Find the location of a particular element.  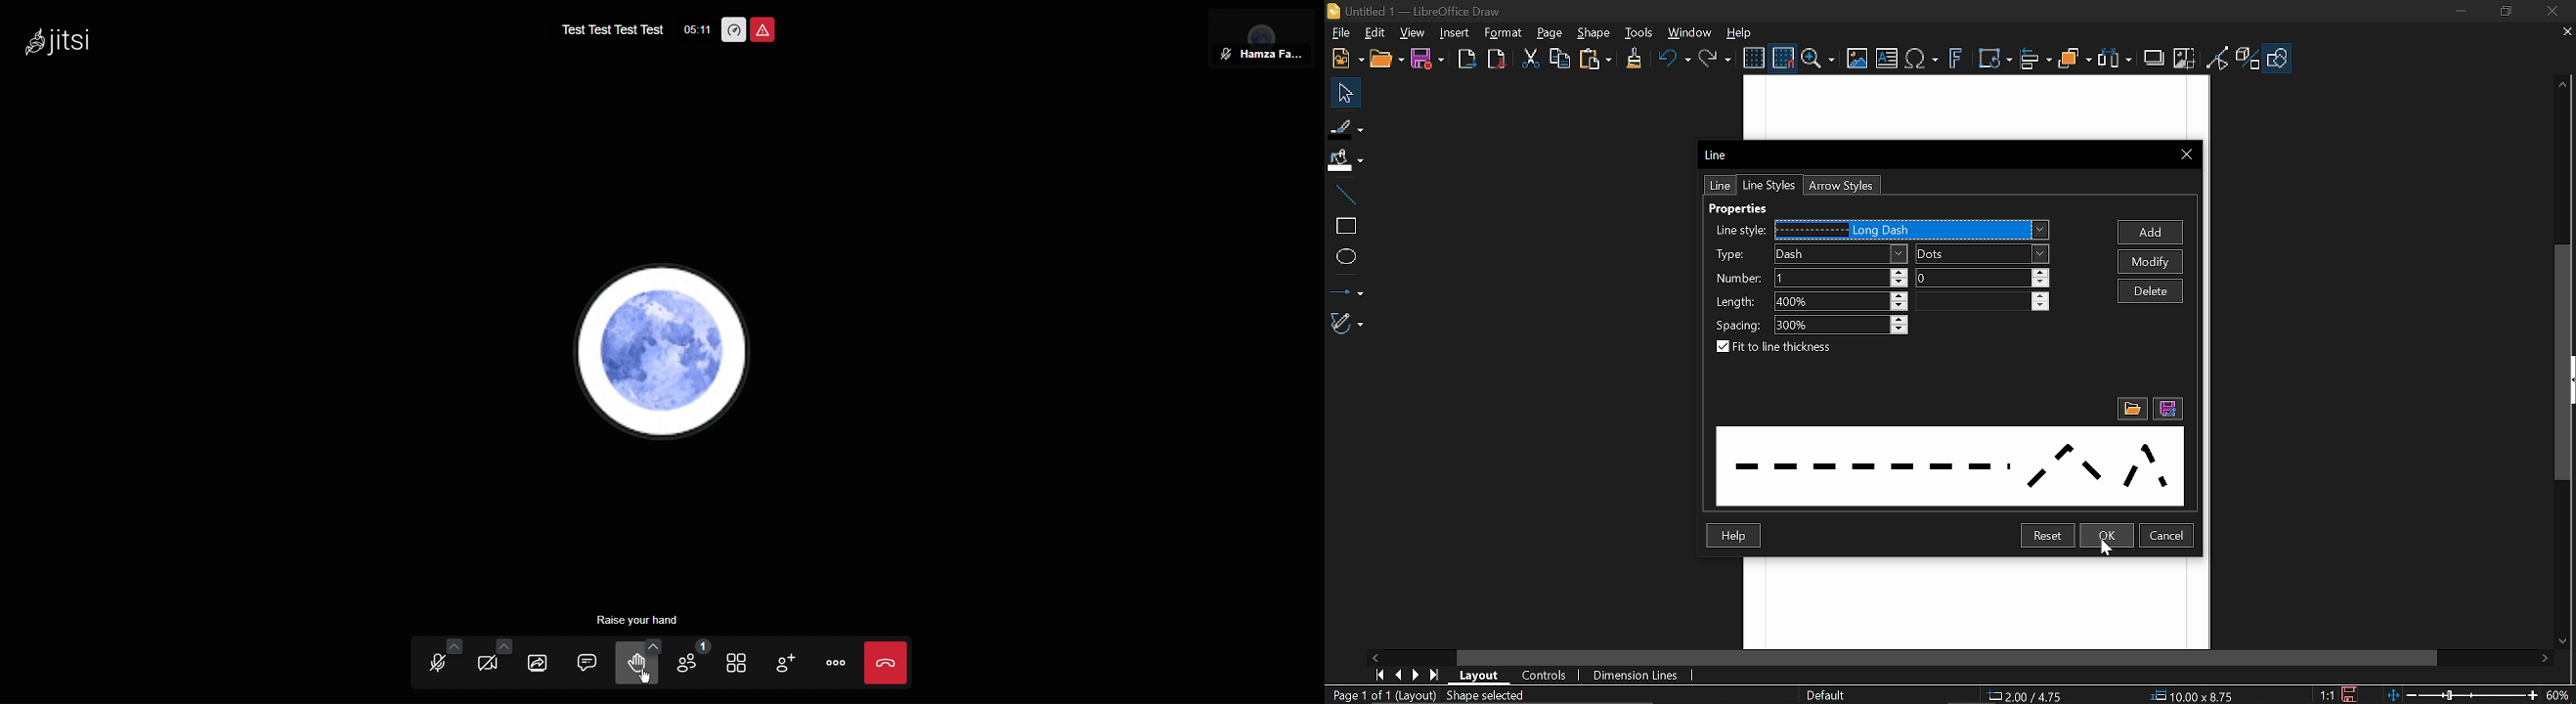

Crop is located at coordinates (2184, 58).